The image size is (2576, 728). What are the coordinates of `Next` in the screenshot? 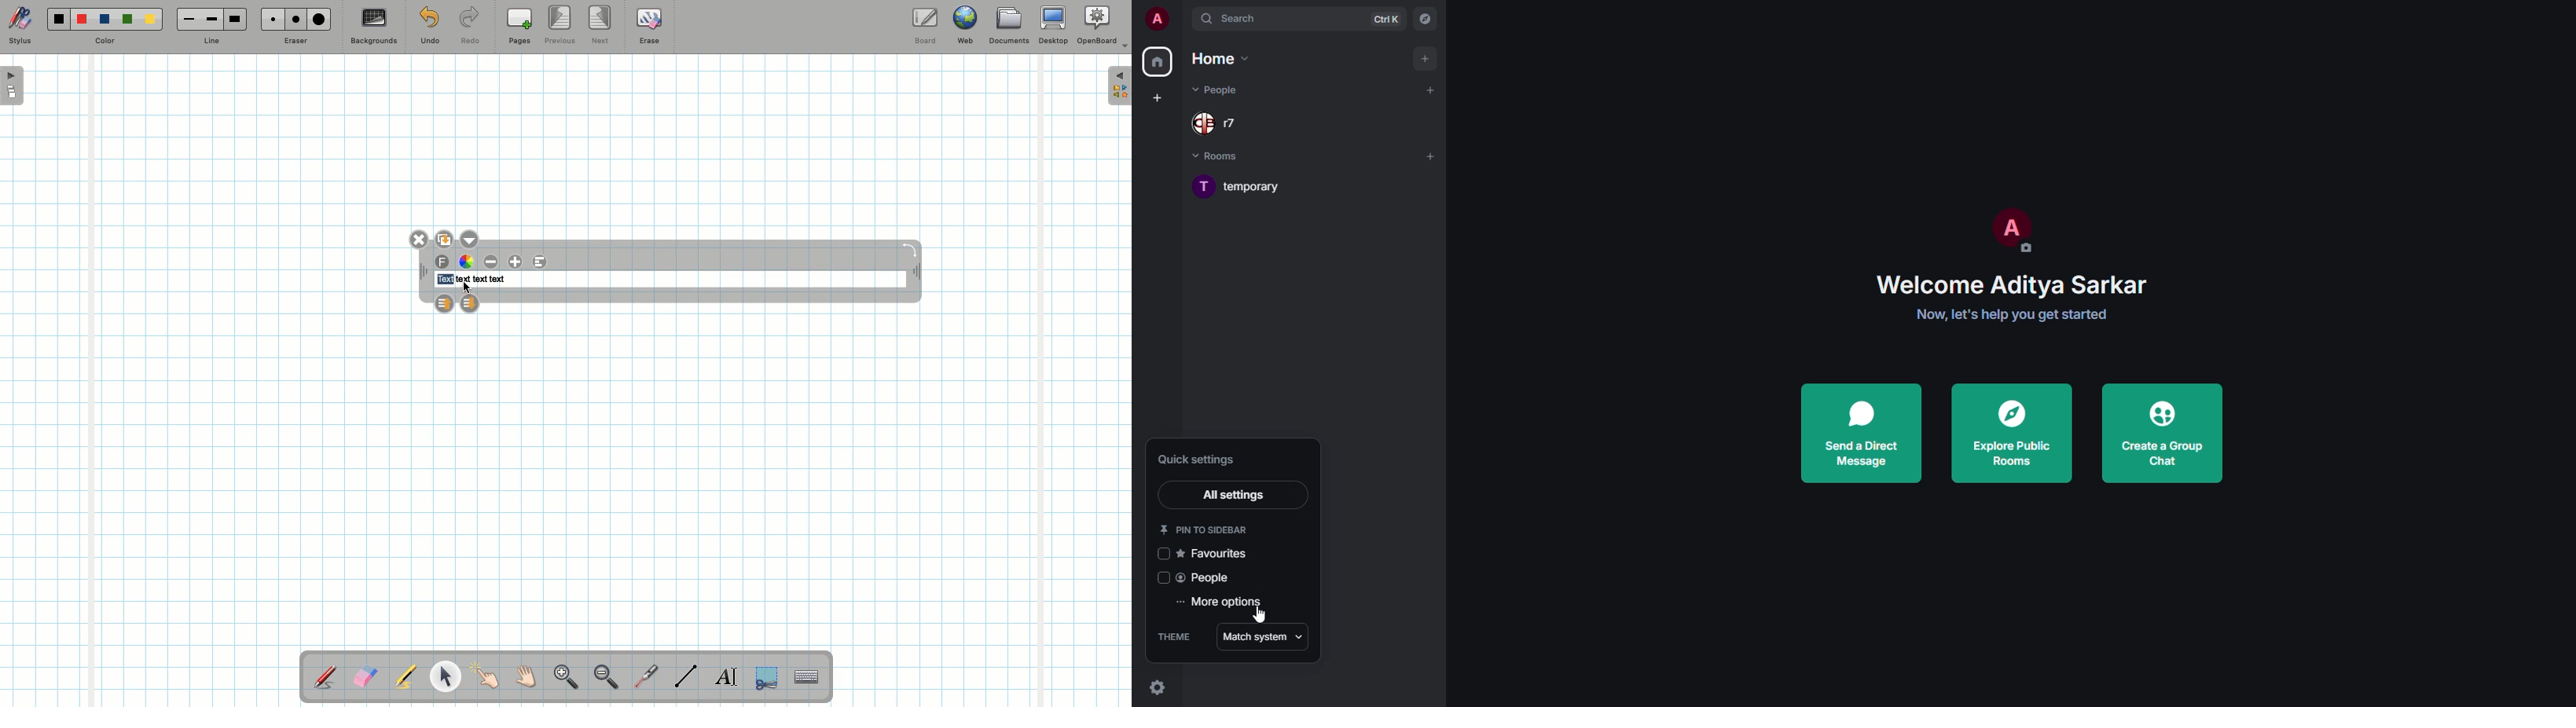 It's located at (601, 24).